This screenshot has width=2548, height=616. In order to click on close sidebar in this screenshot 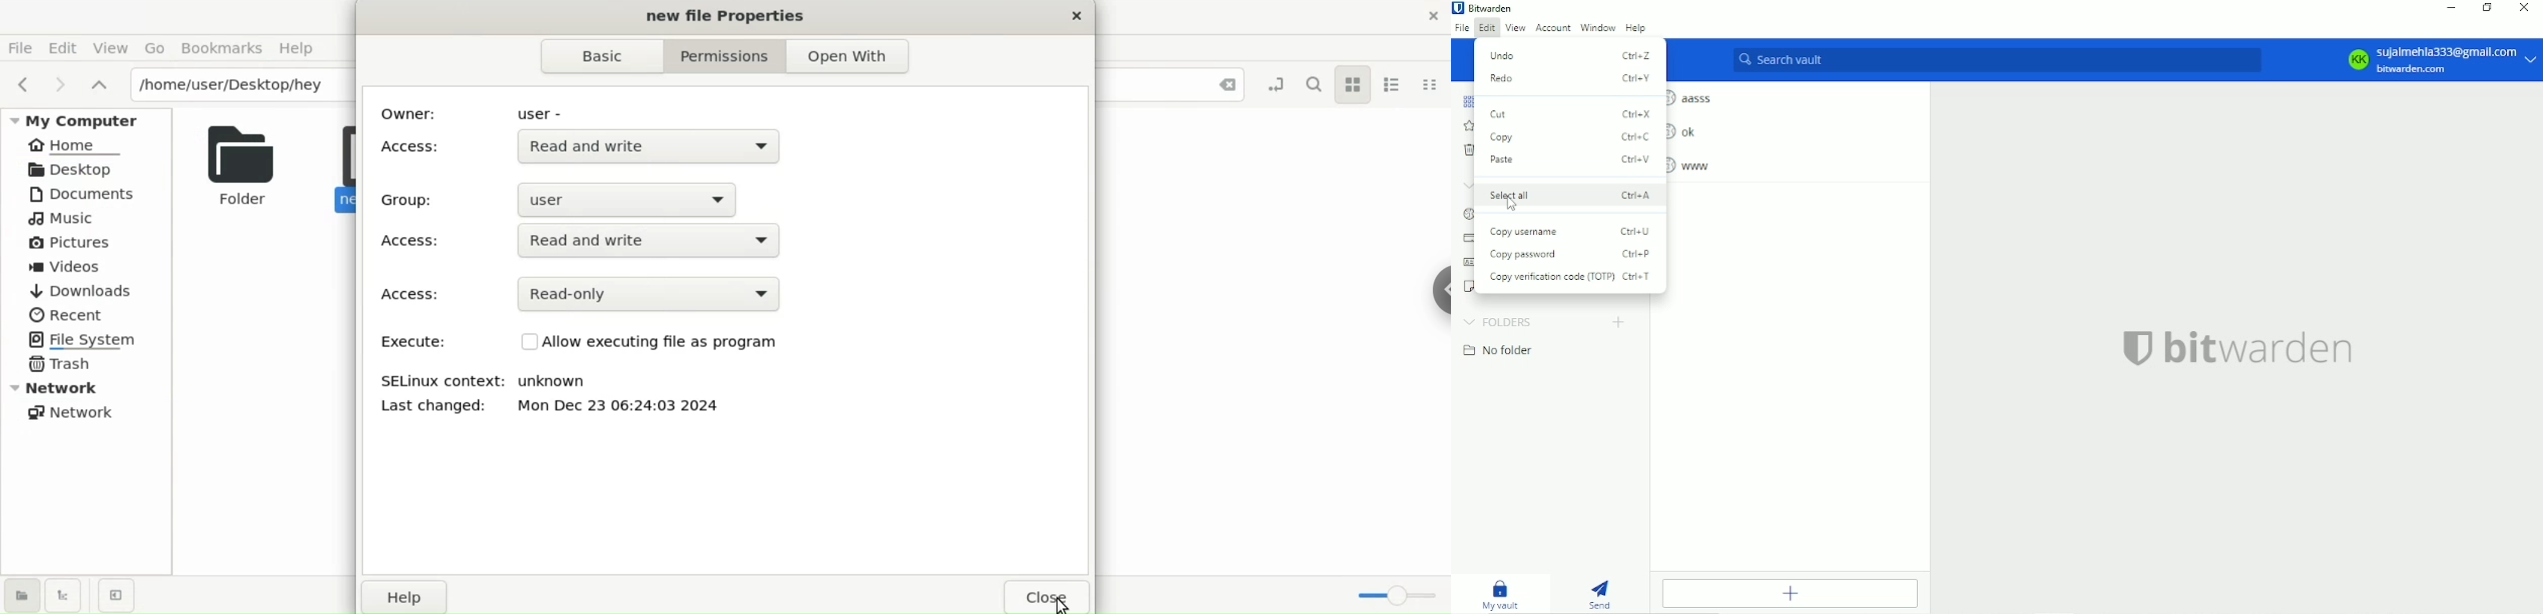, I will do `click(116, 595)`.